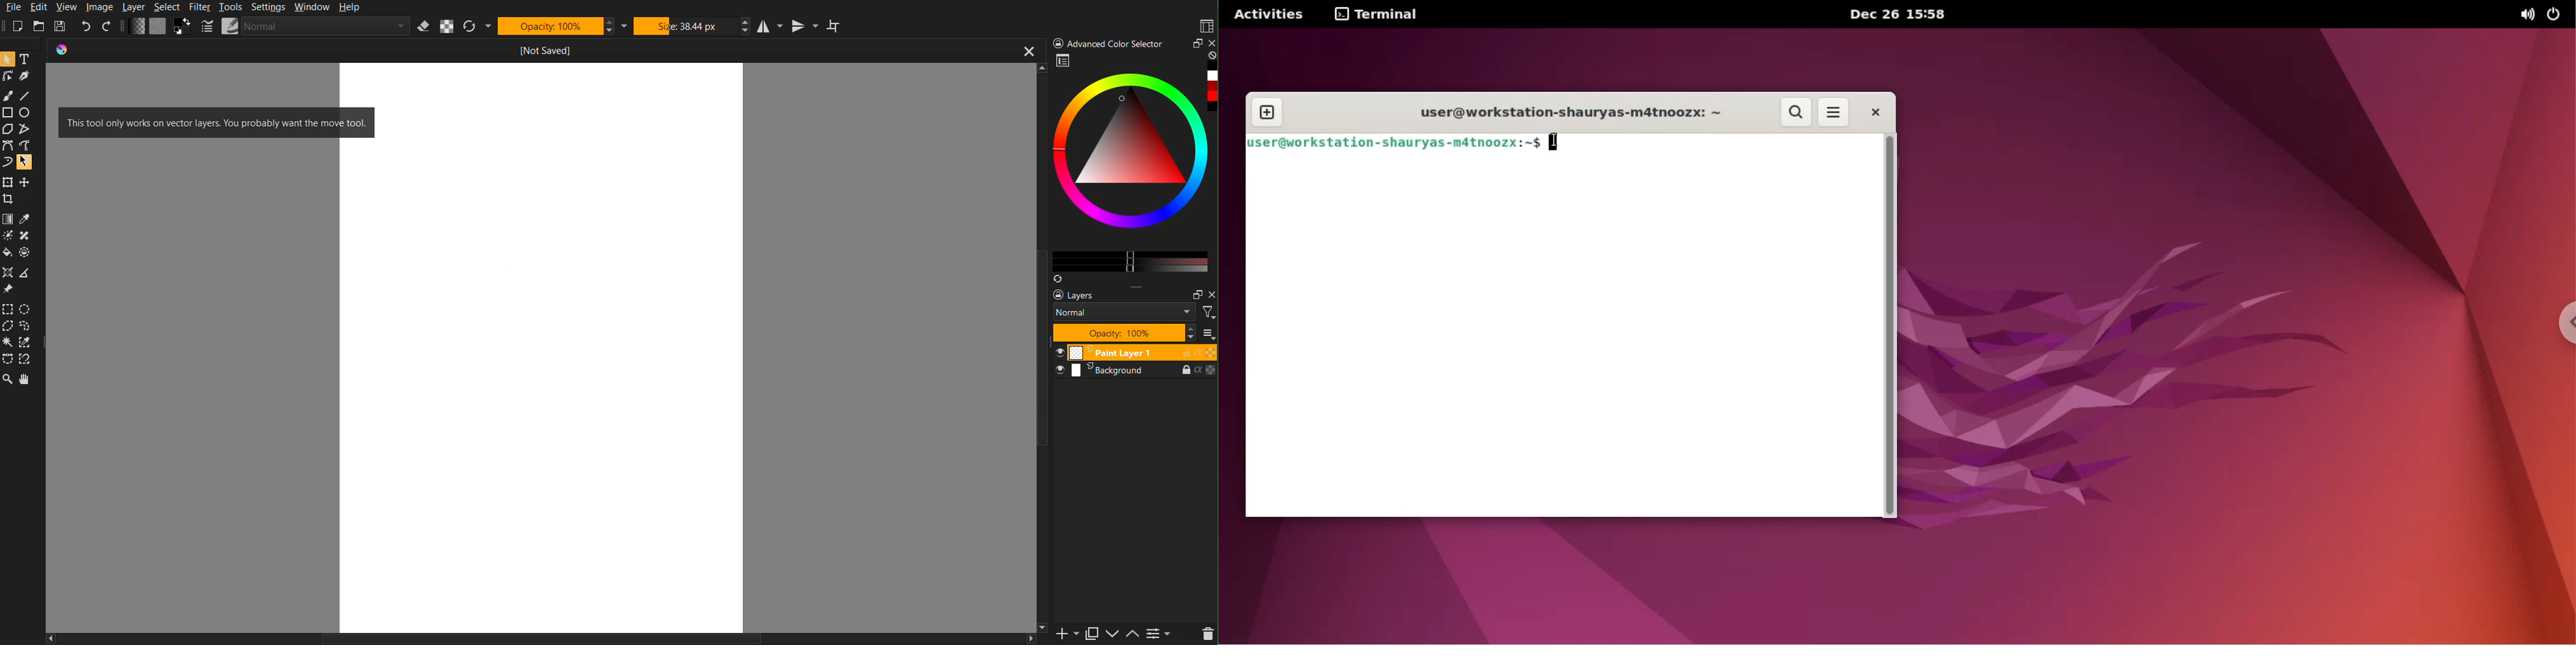  What do you see at coordinates (1267, 15) in the screenshot?
I see `Activities` at bounding box center [1267, 15].